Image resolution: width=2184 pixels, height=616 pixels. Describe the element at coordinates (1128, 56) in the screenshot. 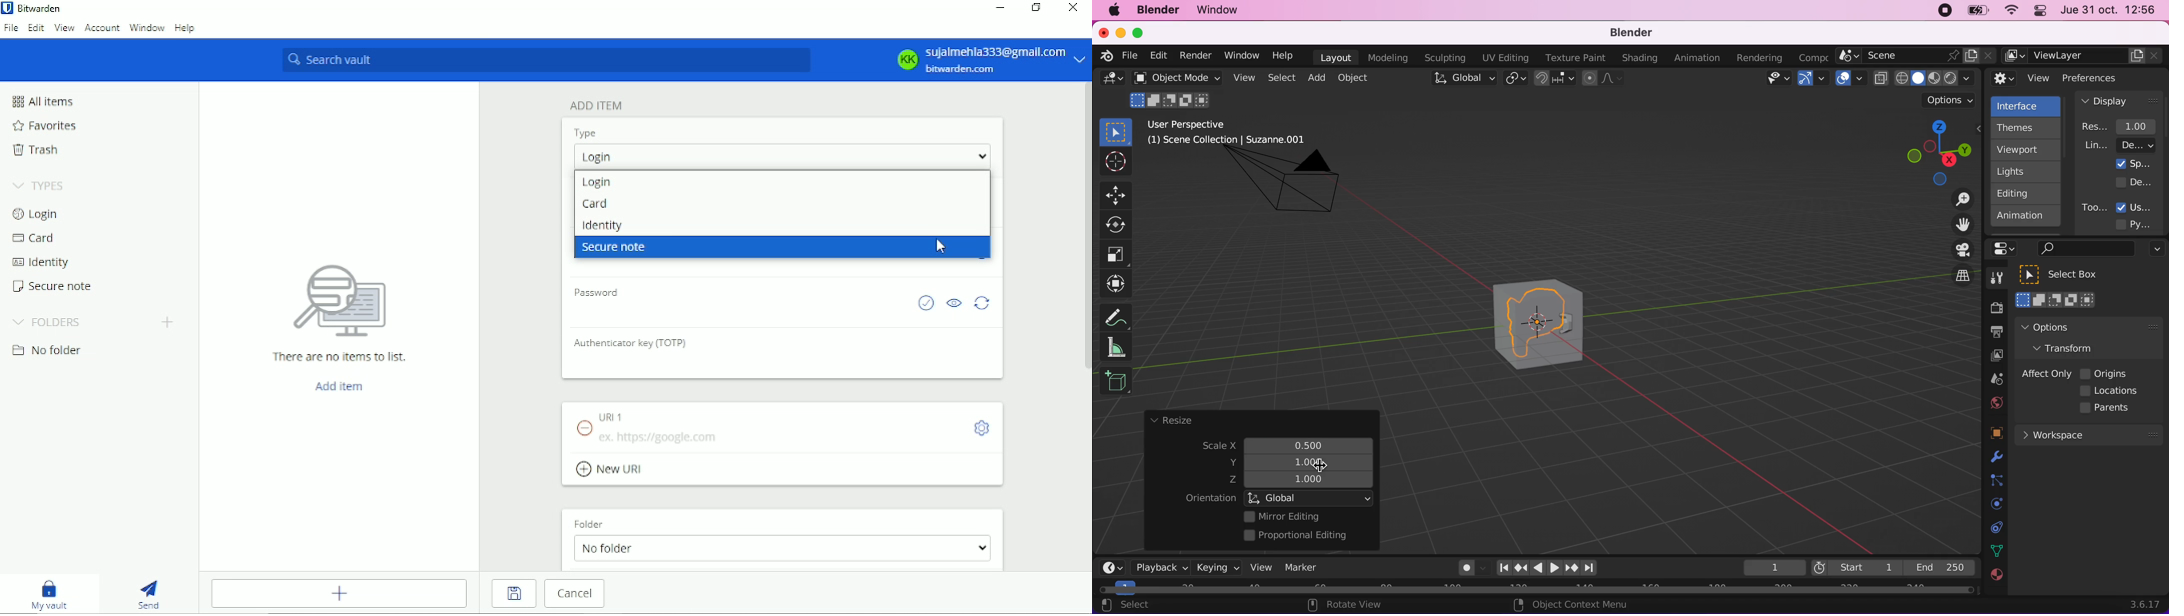

I see `file` at that location.